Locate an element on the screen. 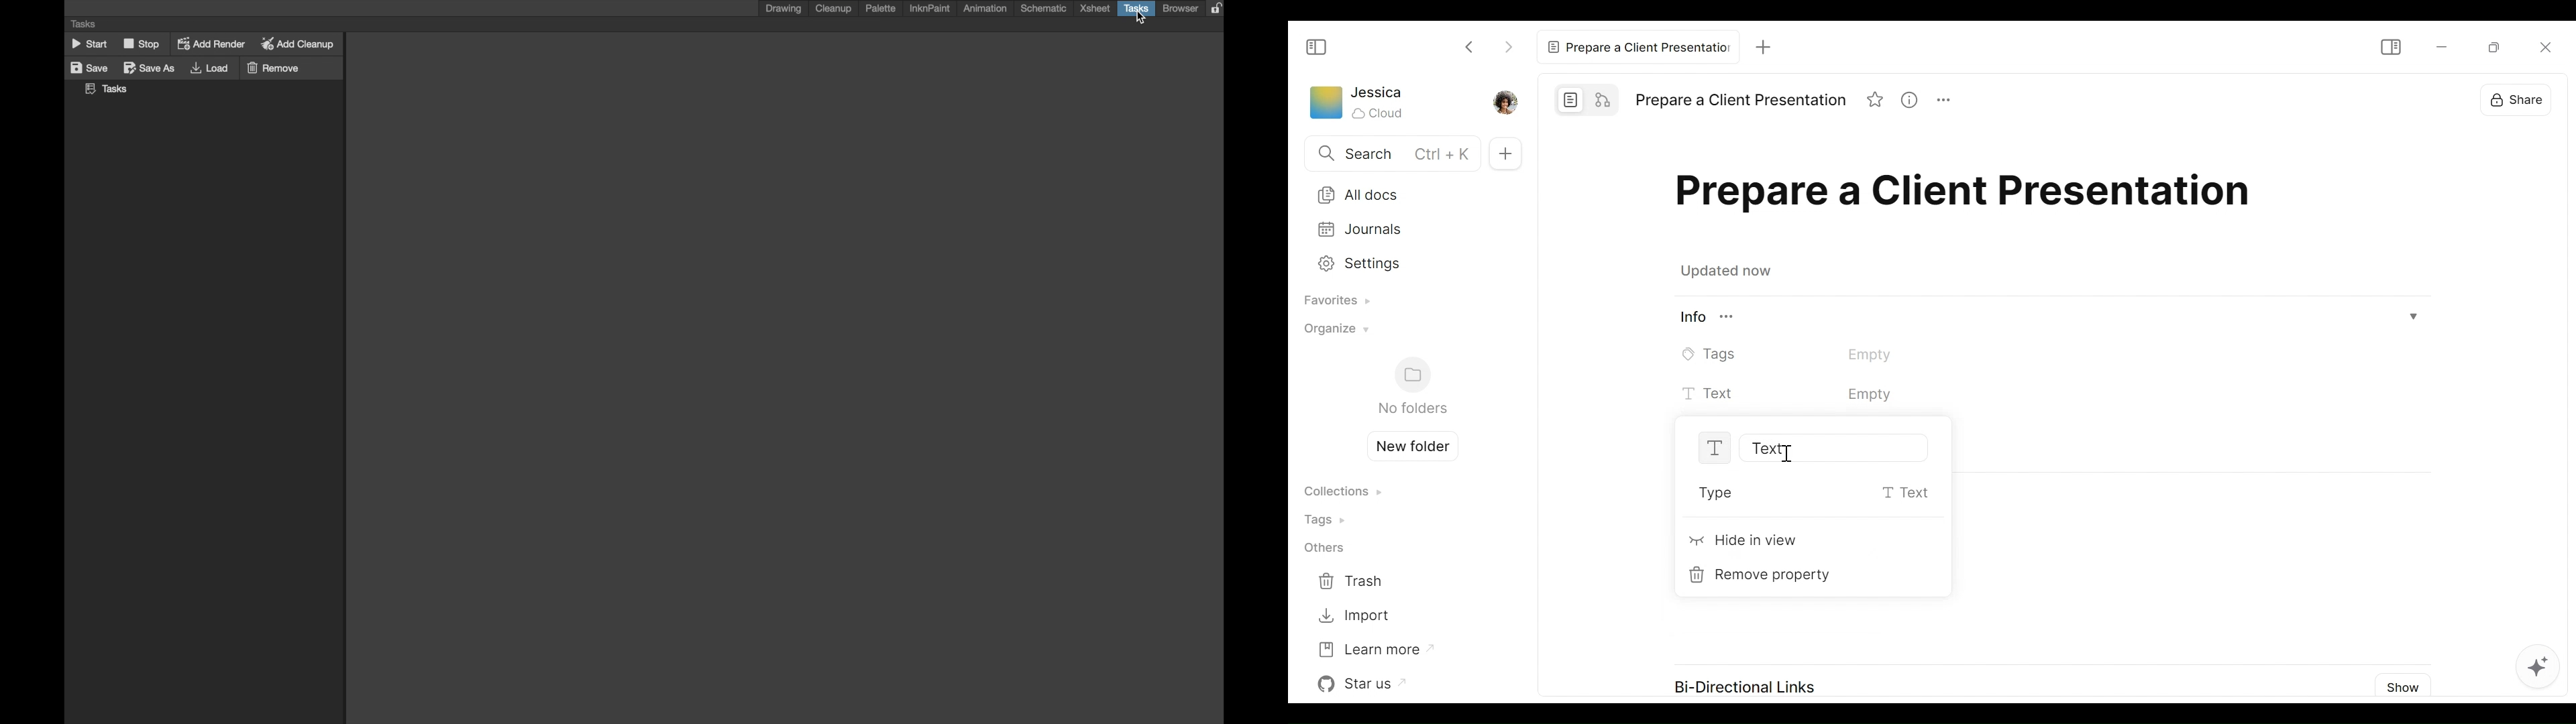 This screenshot has height=728, width=2576. Favorite is located at coordinates (1876, 101).